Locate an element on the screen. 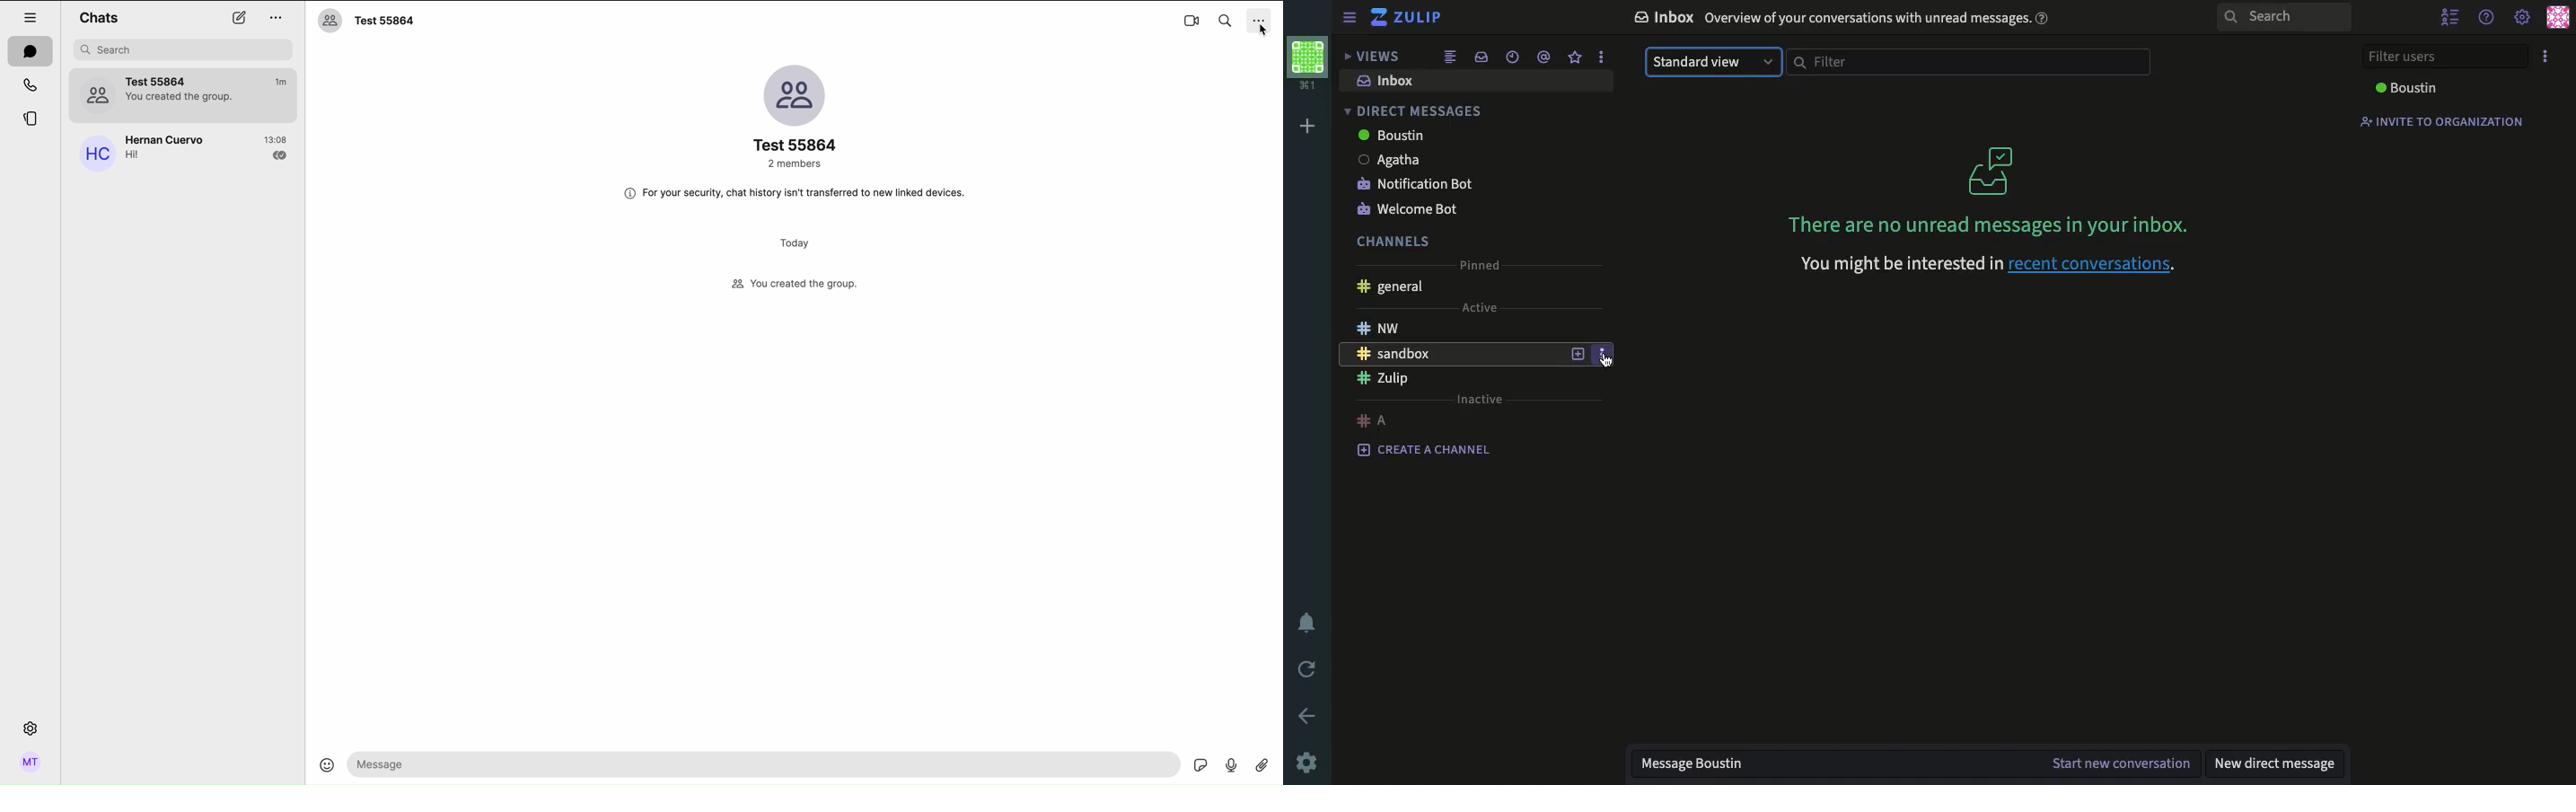  Test 55864 group is located at coordinates (184, 95).